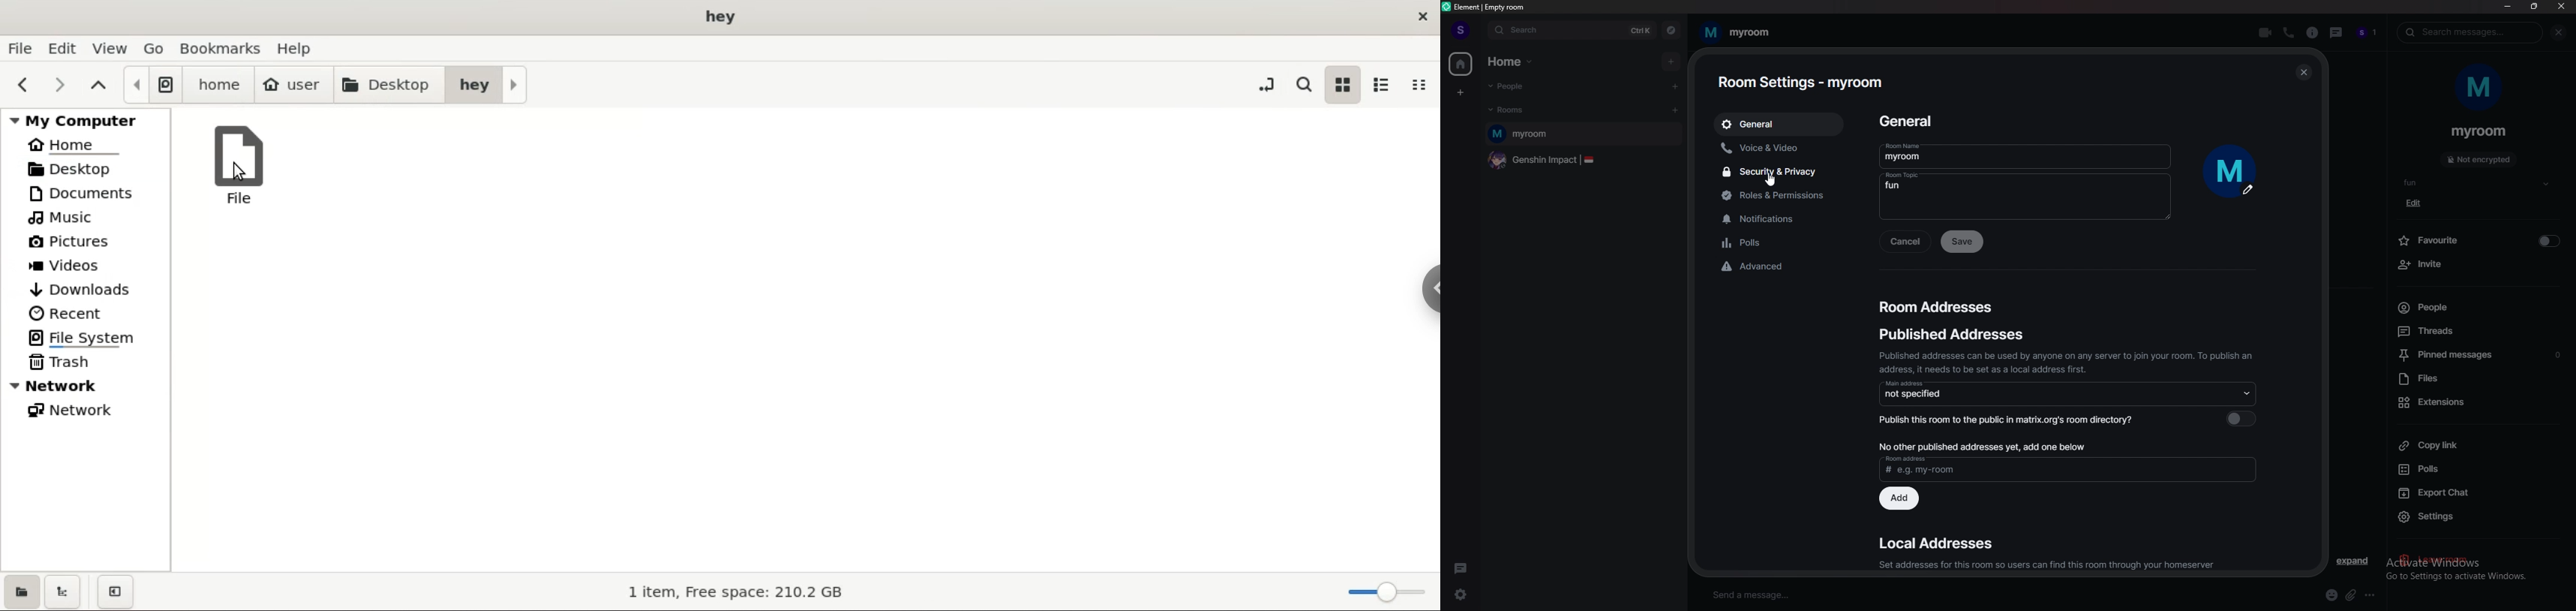 The image size is (2576, 616). What do you see at coordinates (2047, 564) in the screenshot?
I see `Set addresses for this room so users can find this room through your homeserver` at bounding box center [2047, 564].